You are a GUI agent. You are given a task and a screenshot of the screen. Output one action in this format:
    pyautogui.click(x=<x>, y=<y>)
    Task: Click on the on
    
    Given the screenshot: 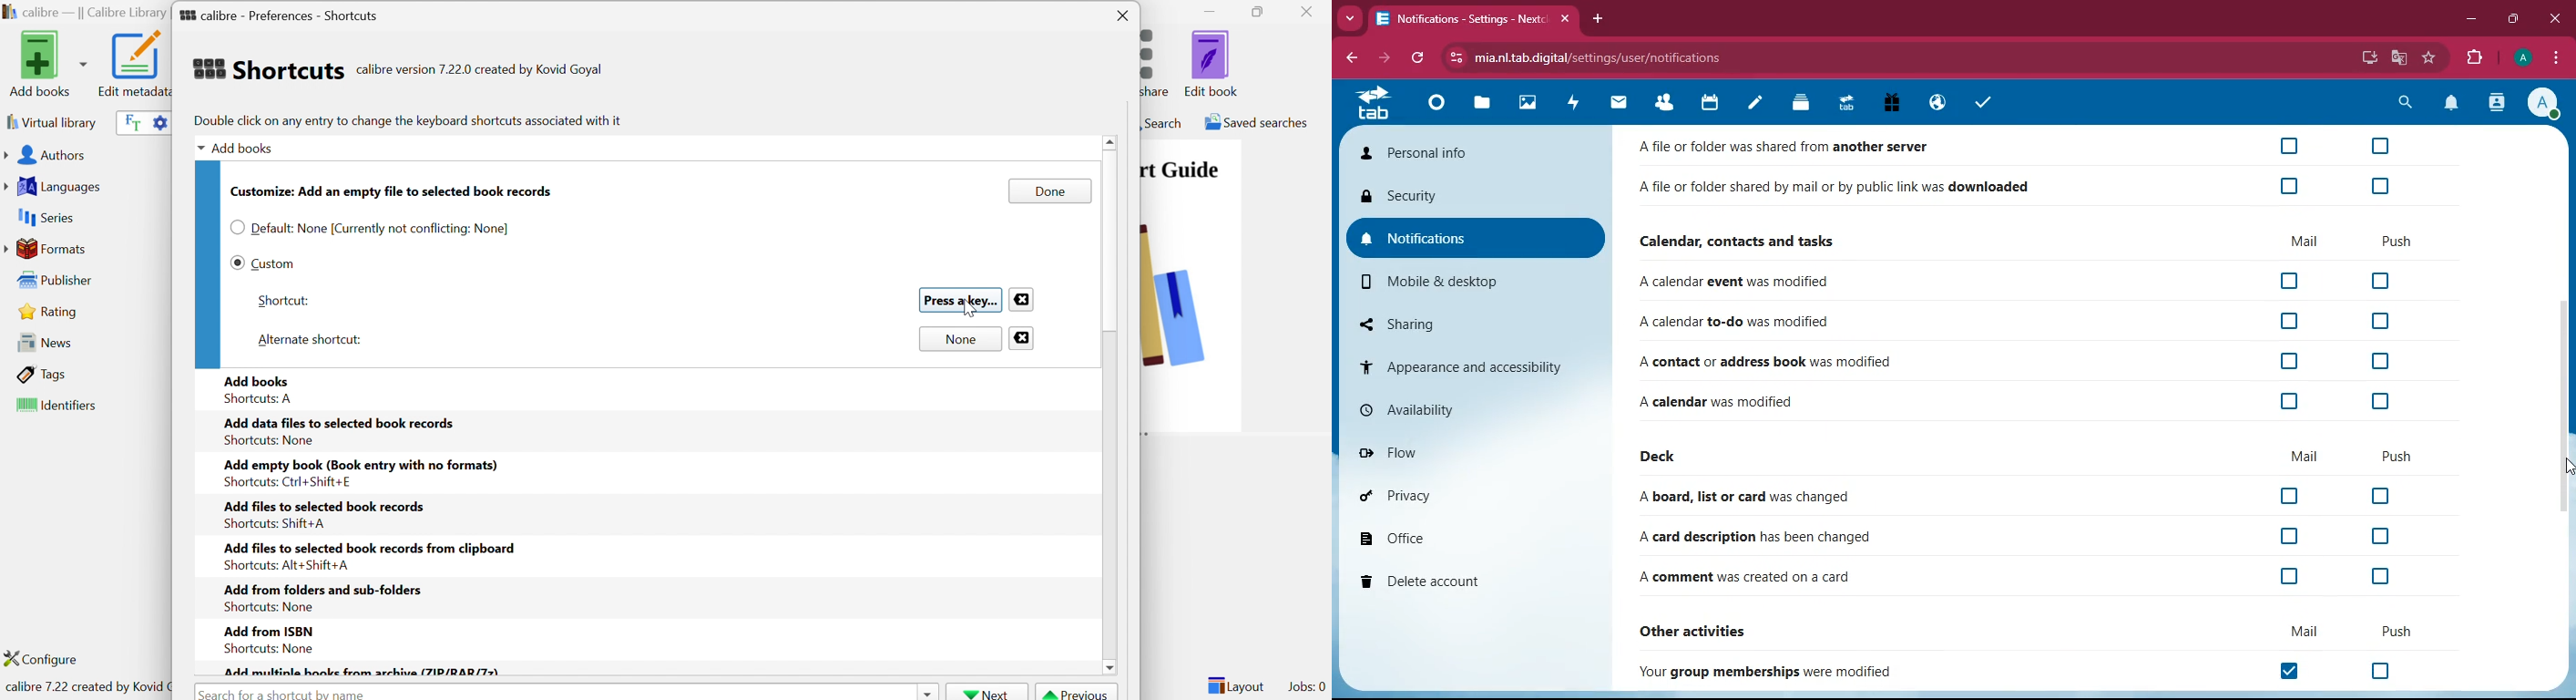 What is the action you would take?
    pyautogui.click(x=2295, y=672)
    